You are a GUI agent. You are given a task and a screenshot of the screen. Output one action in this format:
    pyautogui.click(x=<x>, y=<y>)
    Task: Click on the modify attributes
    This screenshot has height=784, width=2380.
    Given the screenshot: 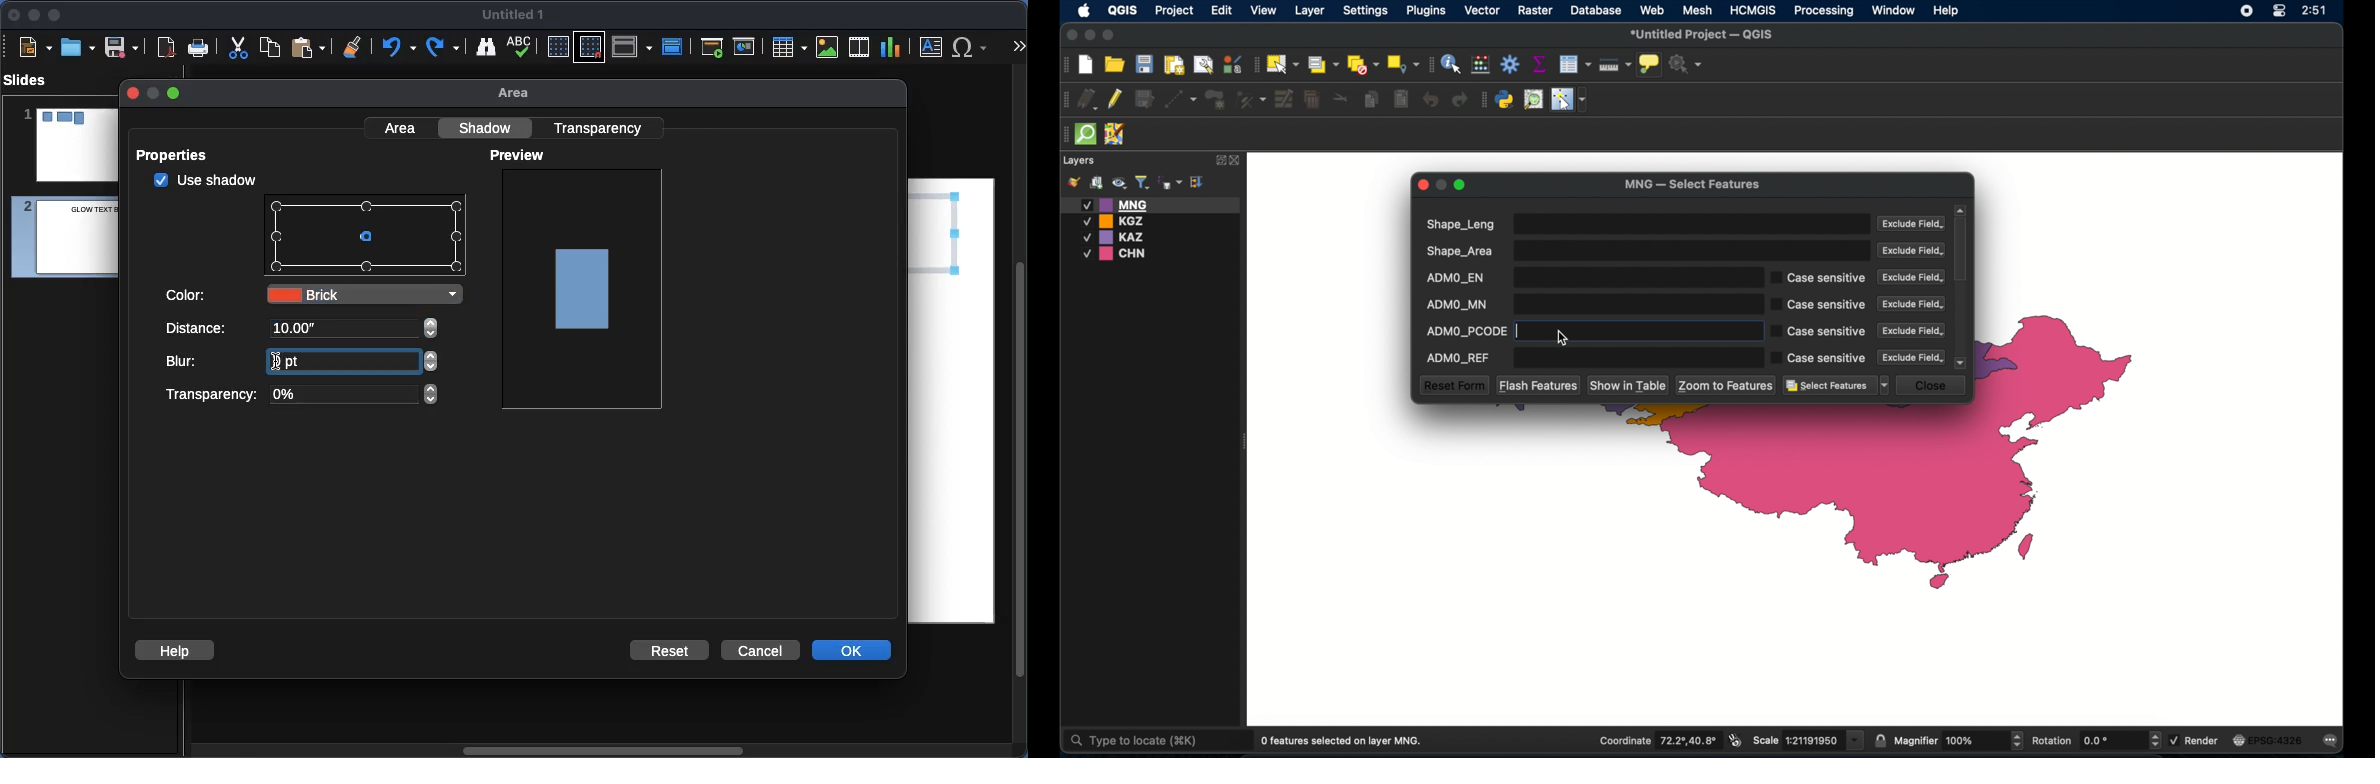 What is the action you would take?
    pyautogui.click(x=1284, y=100)
    